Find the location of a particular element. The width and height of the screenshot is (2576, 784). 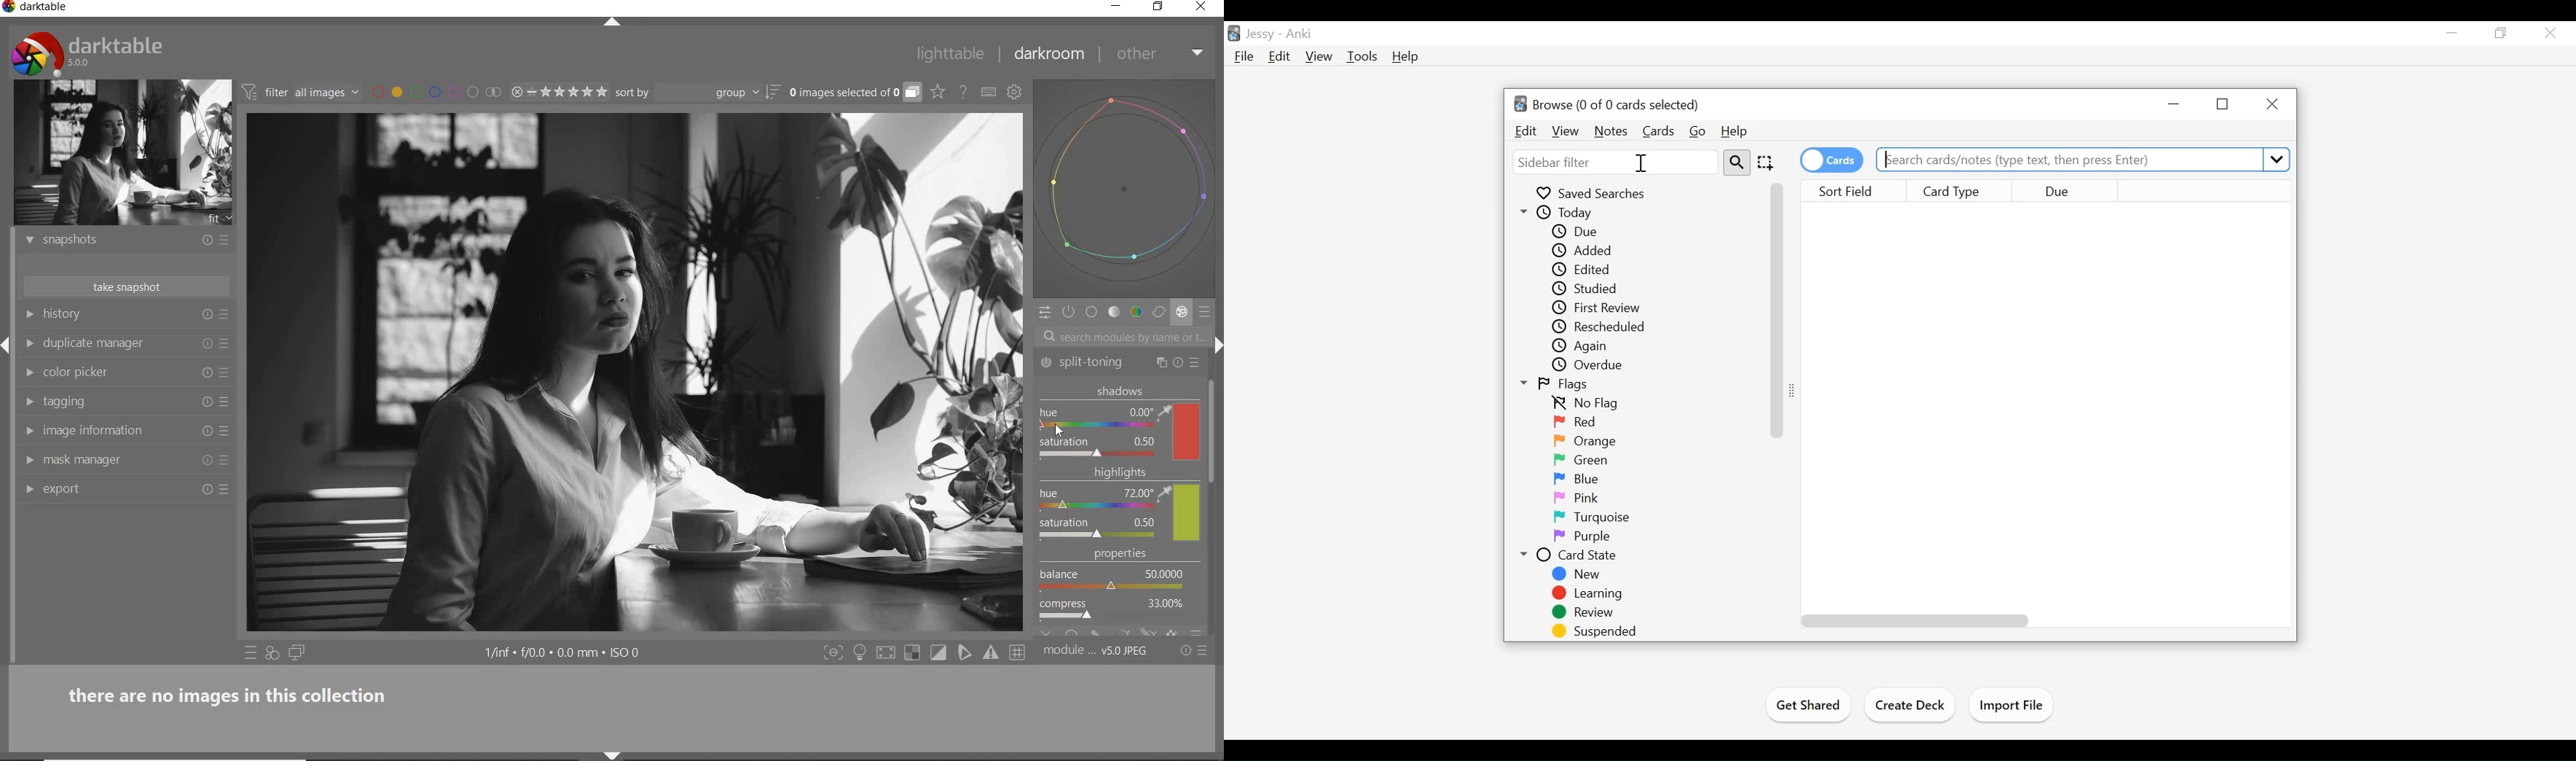

Saved Searches is located at coordinates (1593, 193).